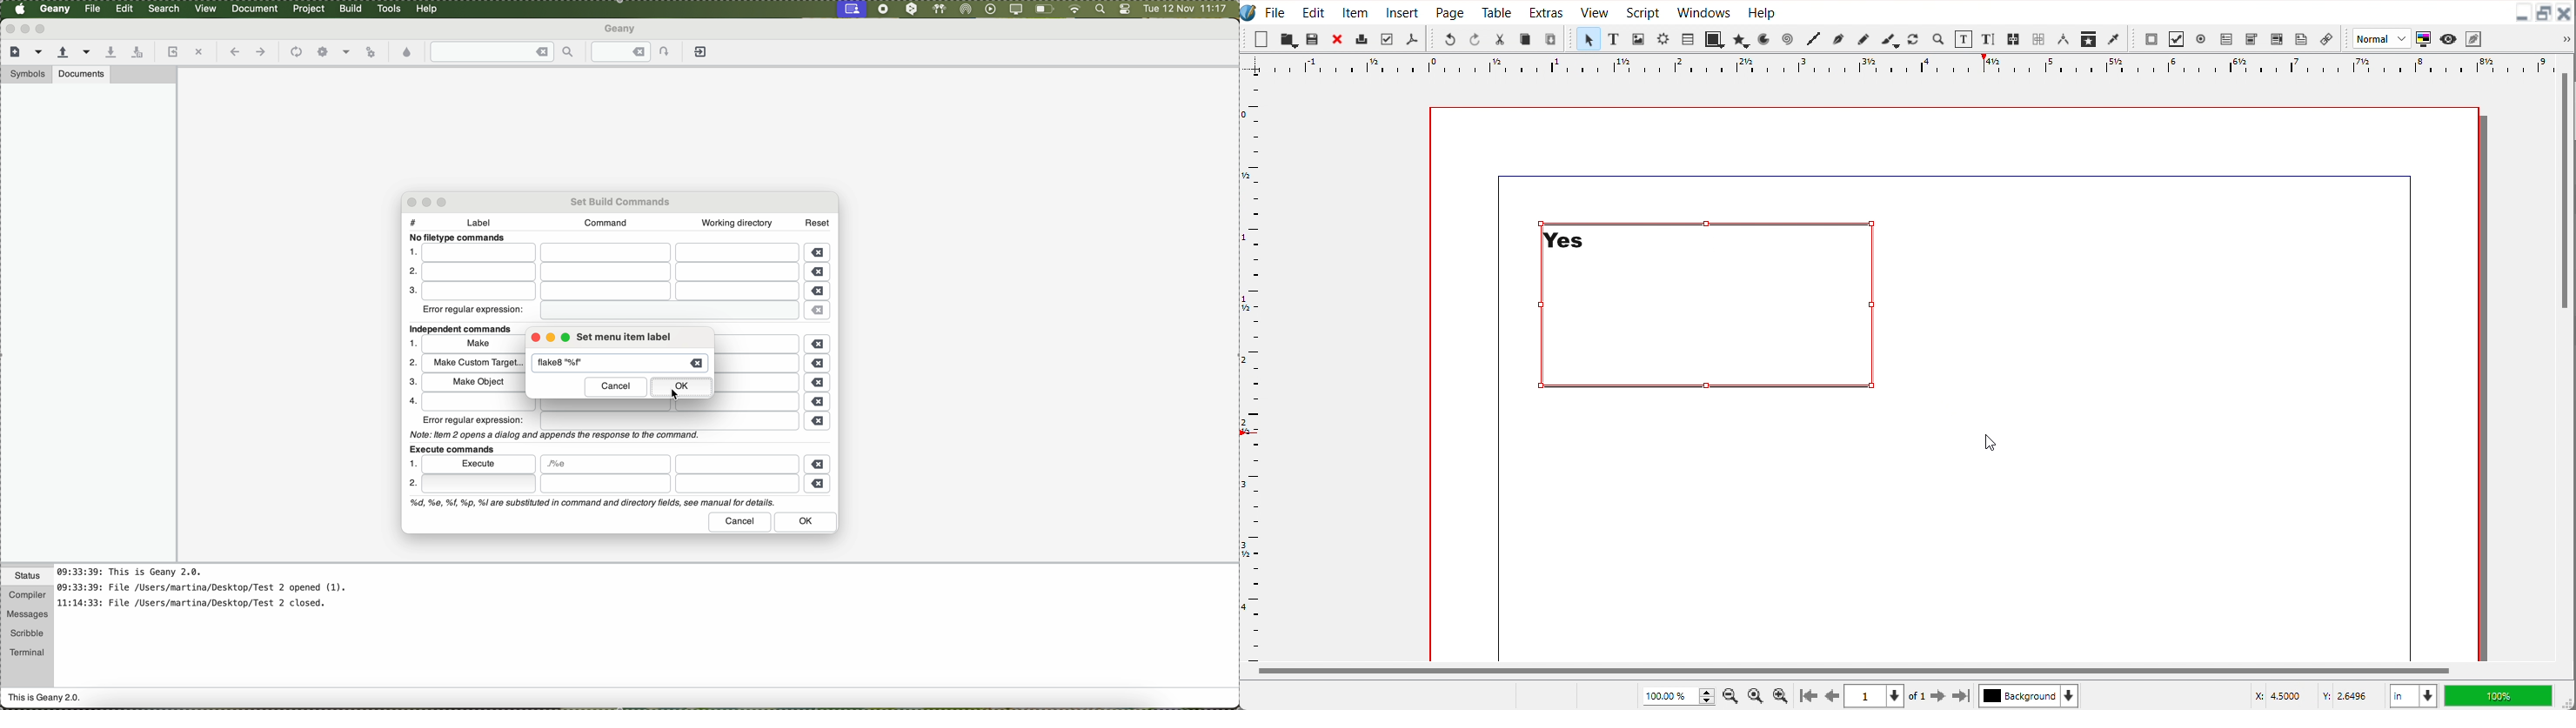 Image resolution: width=2576 pixels, height=728 pixels. Describe the element at coordinates (2565, 192) in the screenshot. I see `Vertical scroll bar` at that location.